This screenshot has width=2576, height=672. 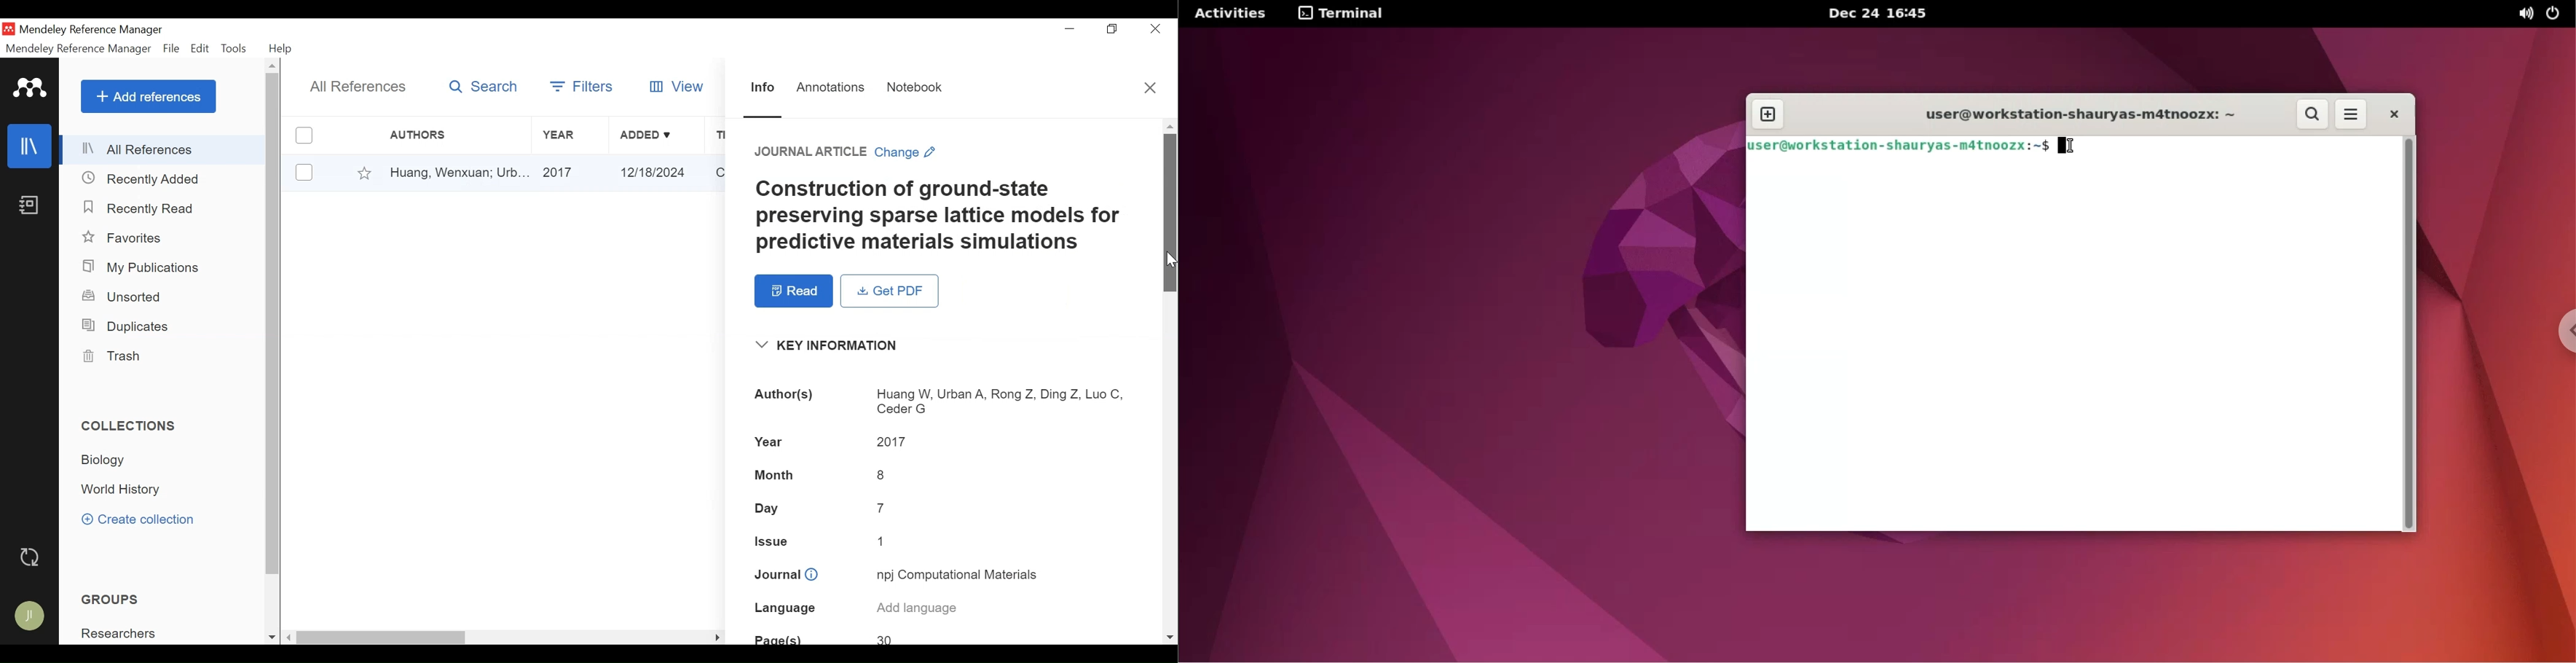 What do you see at coordinates (760, 87) in the screenshot?
I see `Information` at bounding box center [760, 87].